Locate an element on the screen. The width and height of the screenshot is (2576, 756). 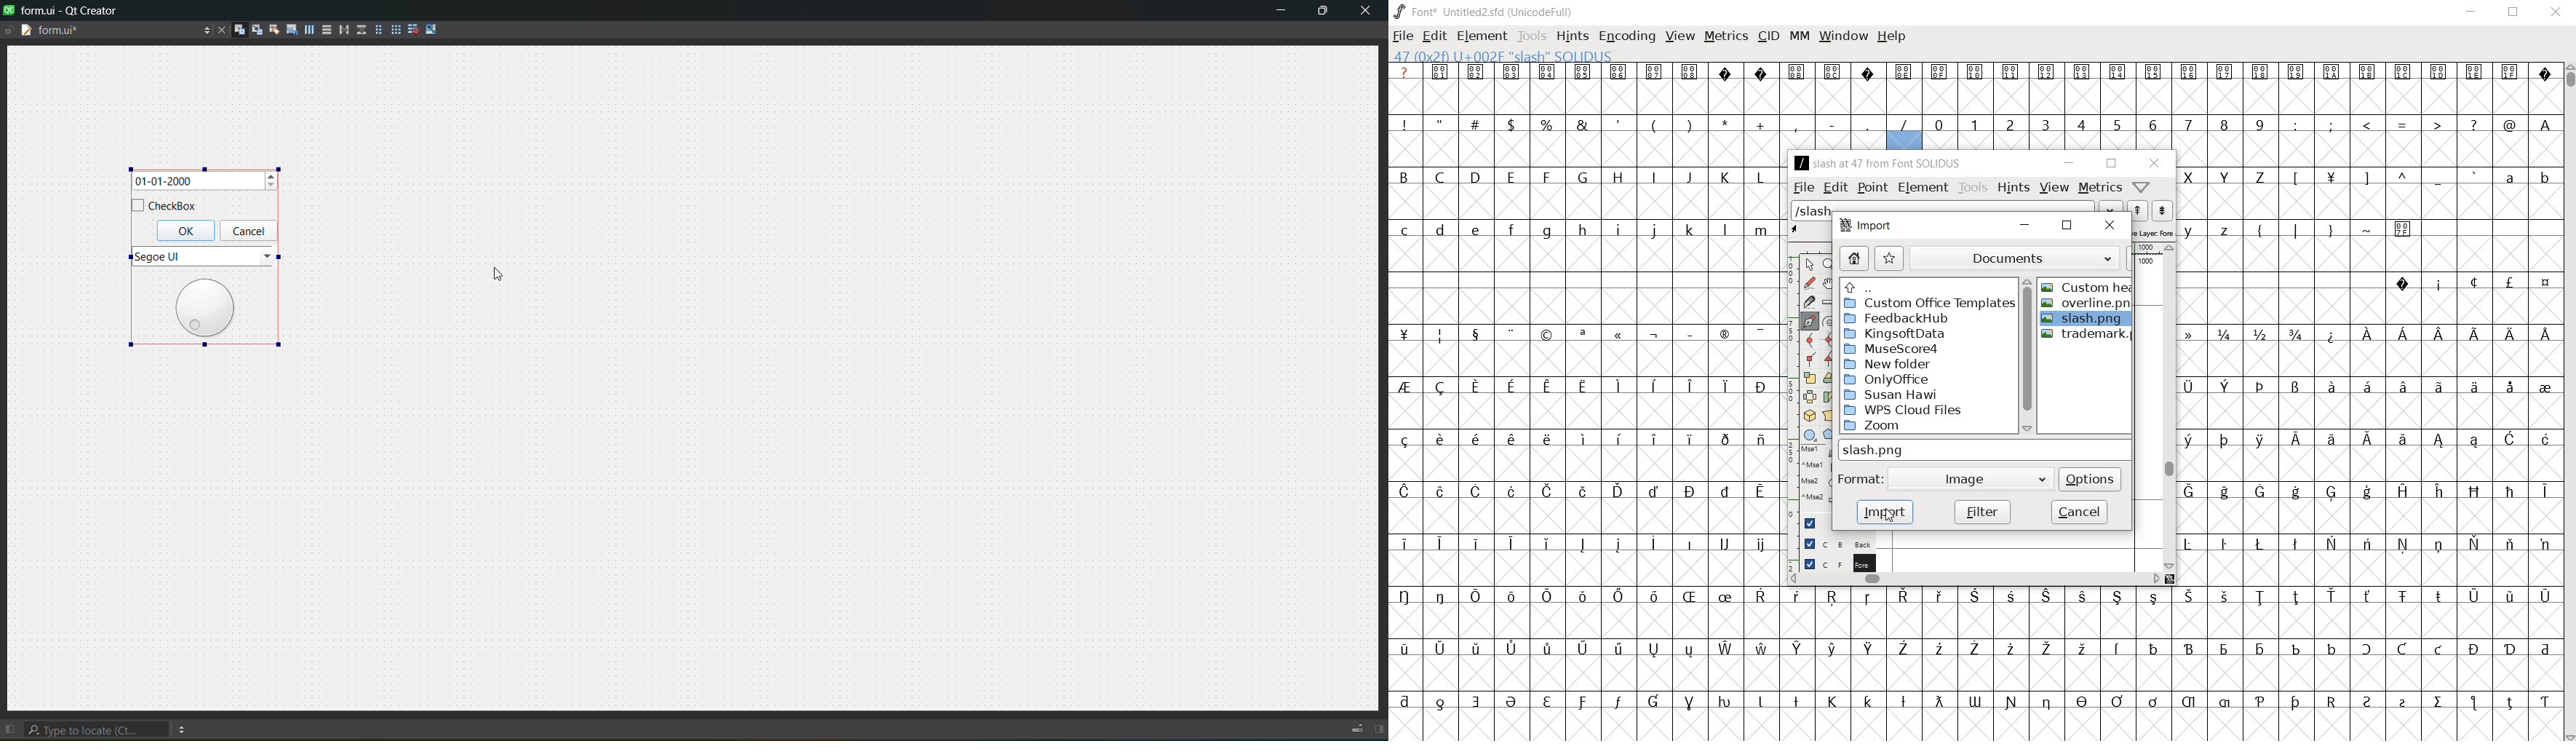
home is located at coordinates (1853, 257).